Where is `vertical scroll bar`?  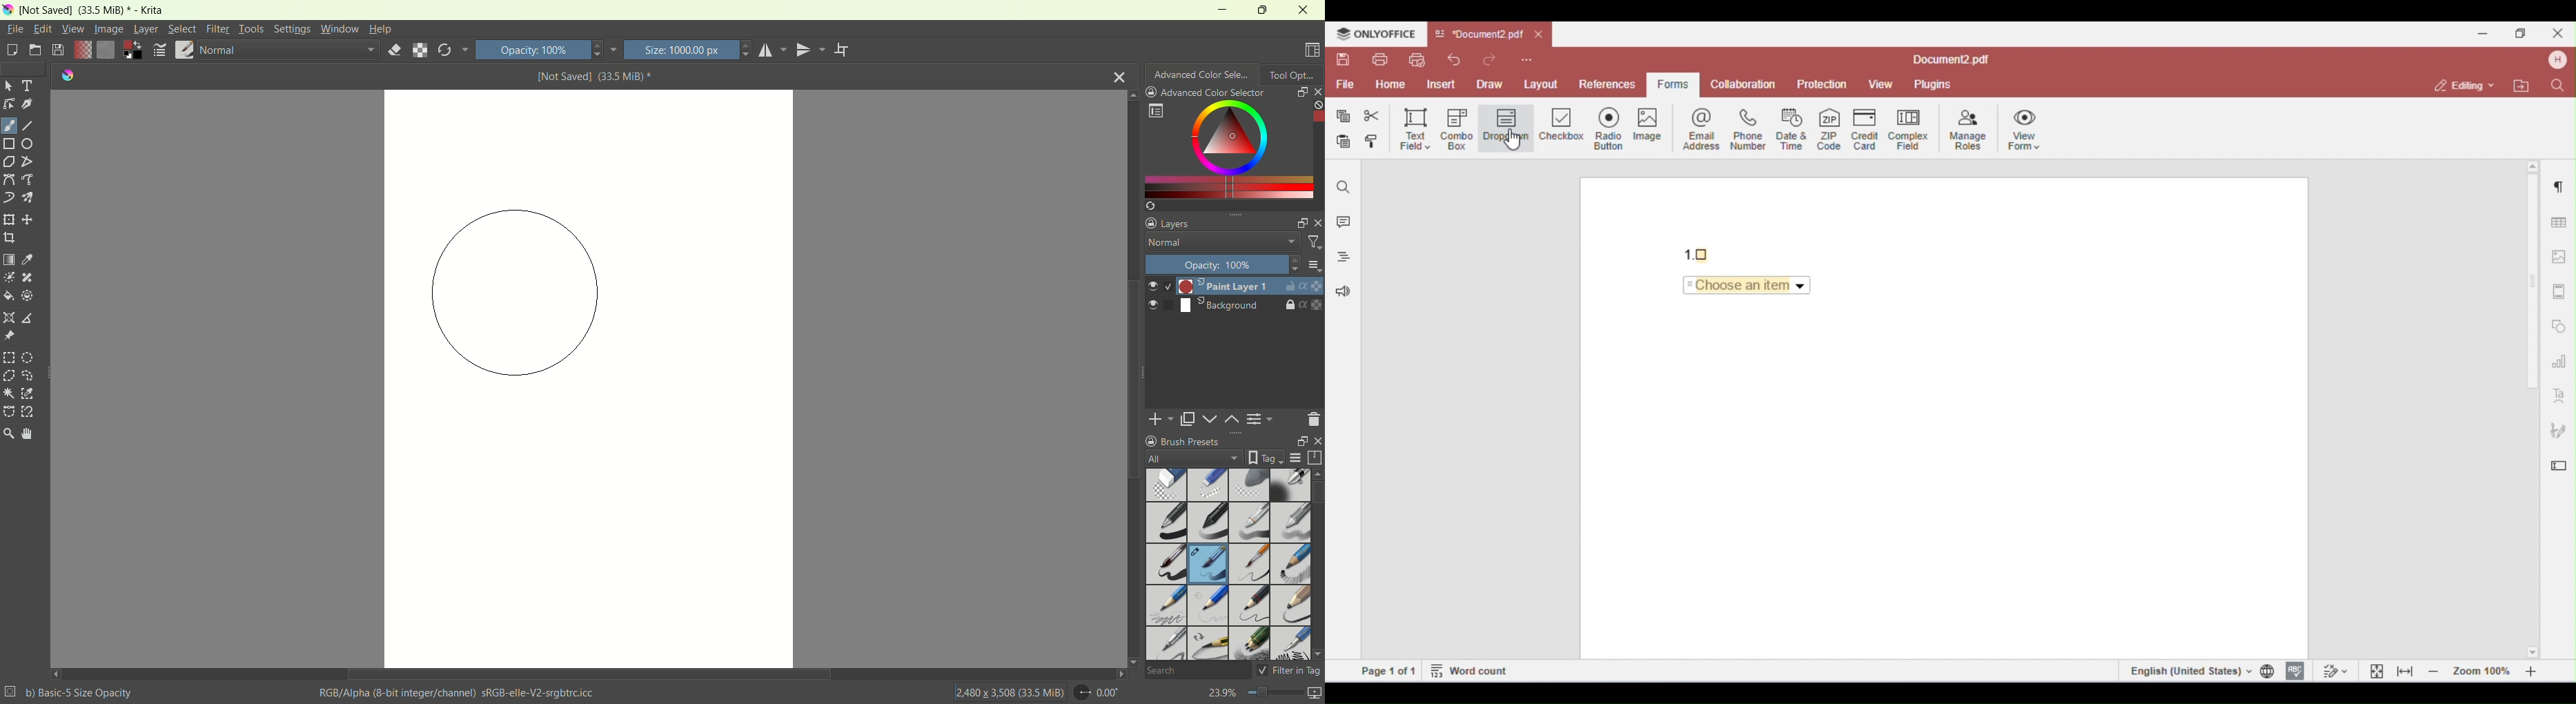 vertical scroll bar is located at coordinates (1317, 148).